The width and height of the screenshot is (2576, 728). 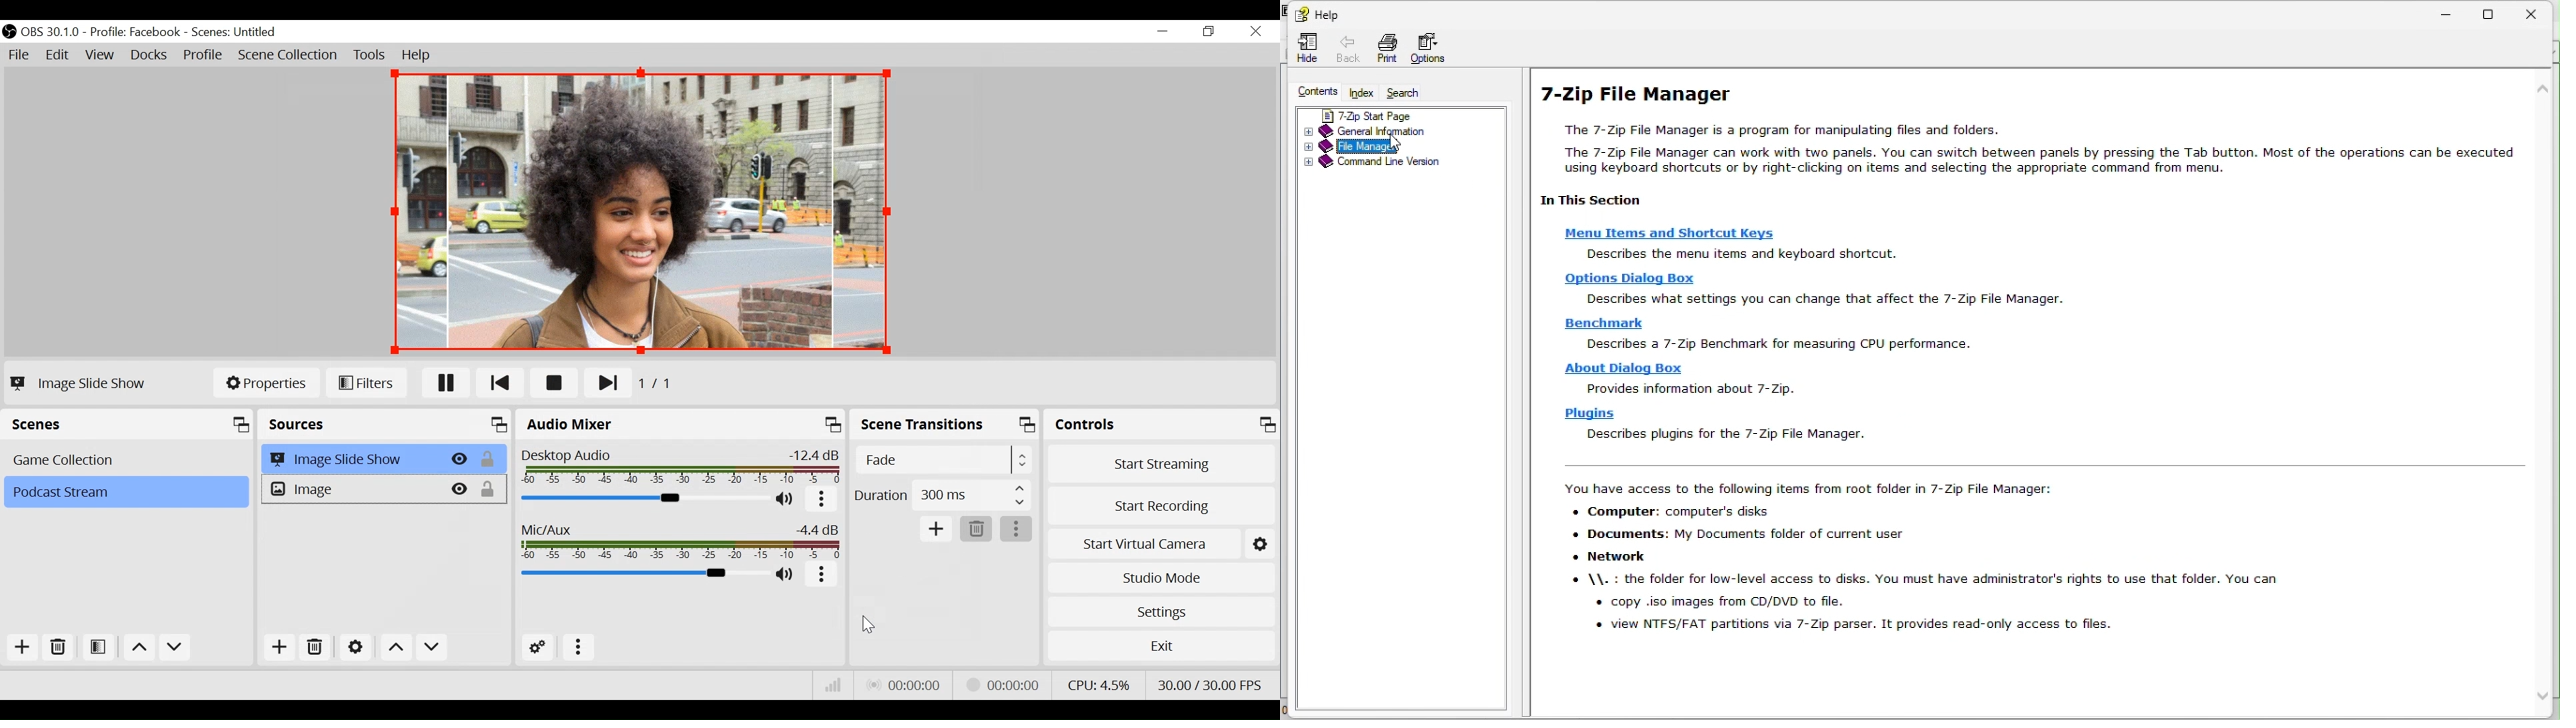 I want to click on File manager, so click(x=1398, y=144).